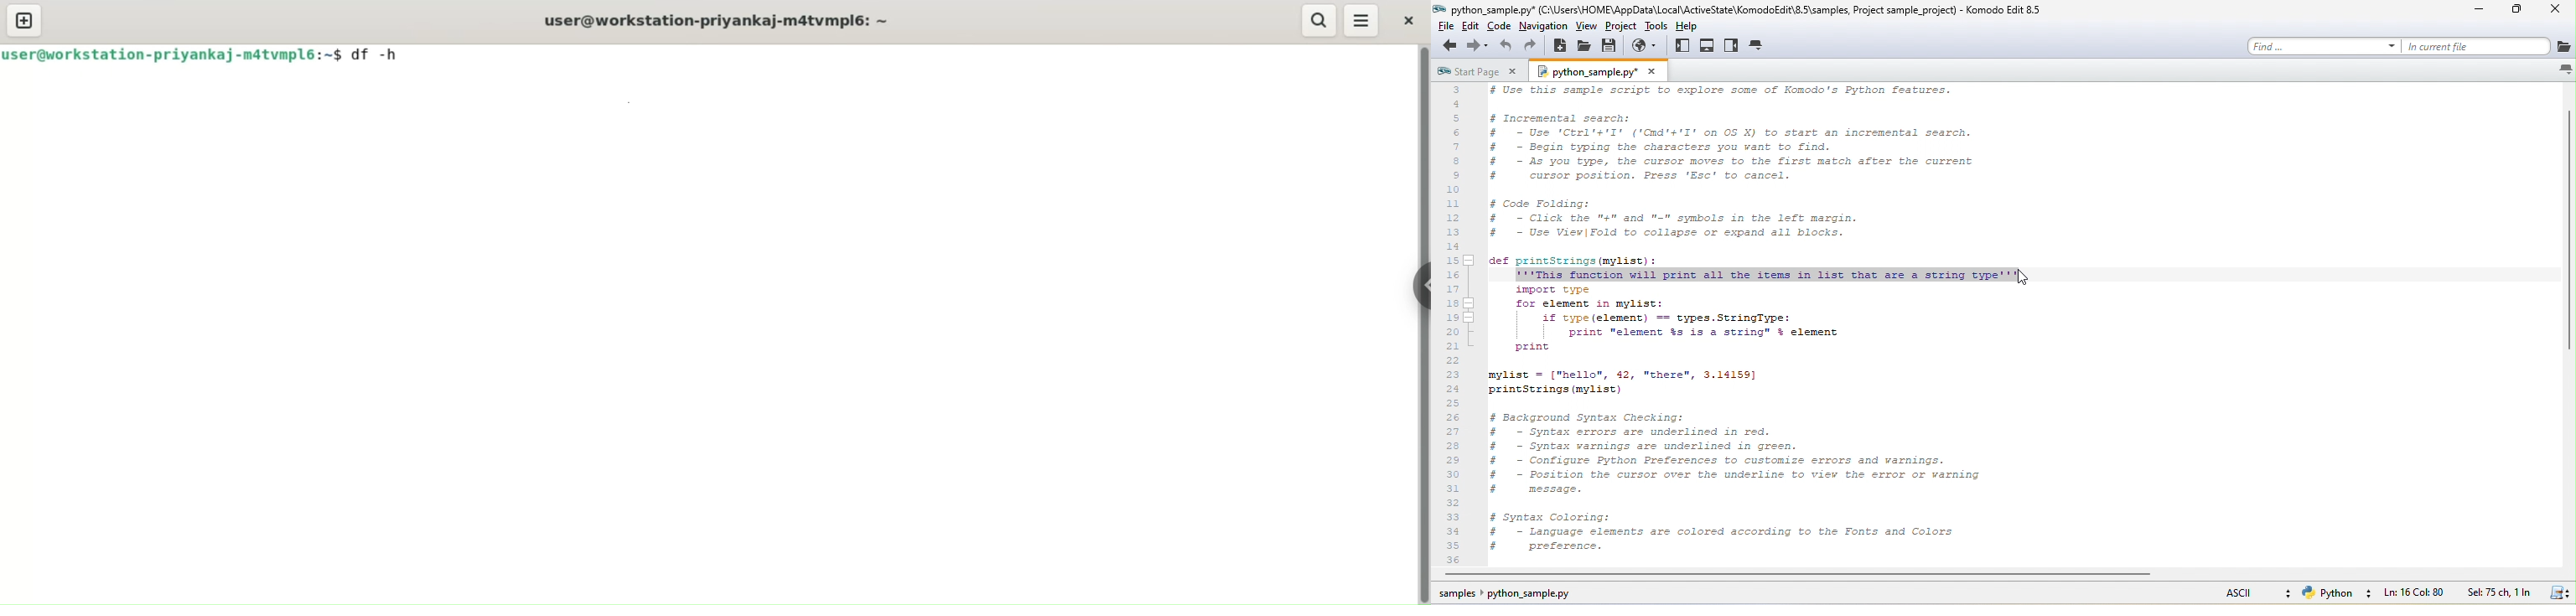 This screenshot has height=616, width=2576. I want to click on horizontal scroll bar, so click(1794, 575).